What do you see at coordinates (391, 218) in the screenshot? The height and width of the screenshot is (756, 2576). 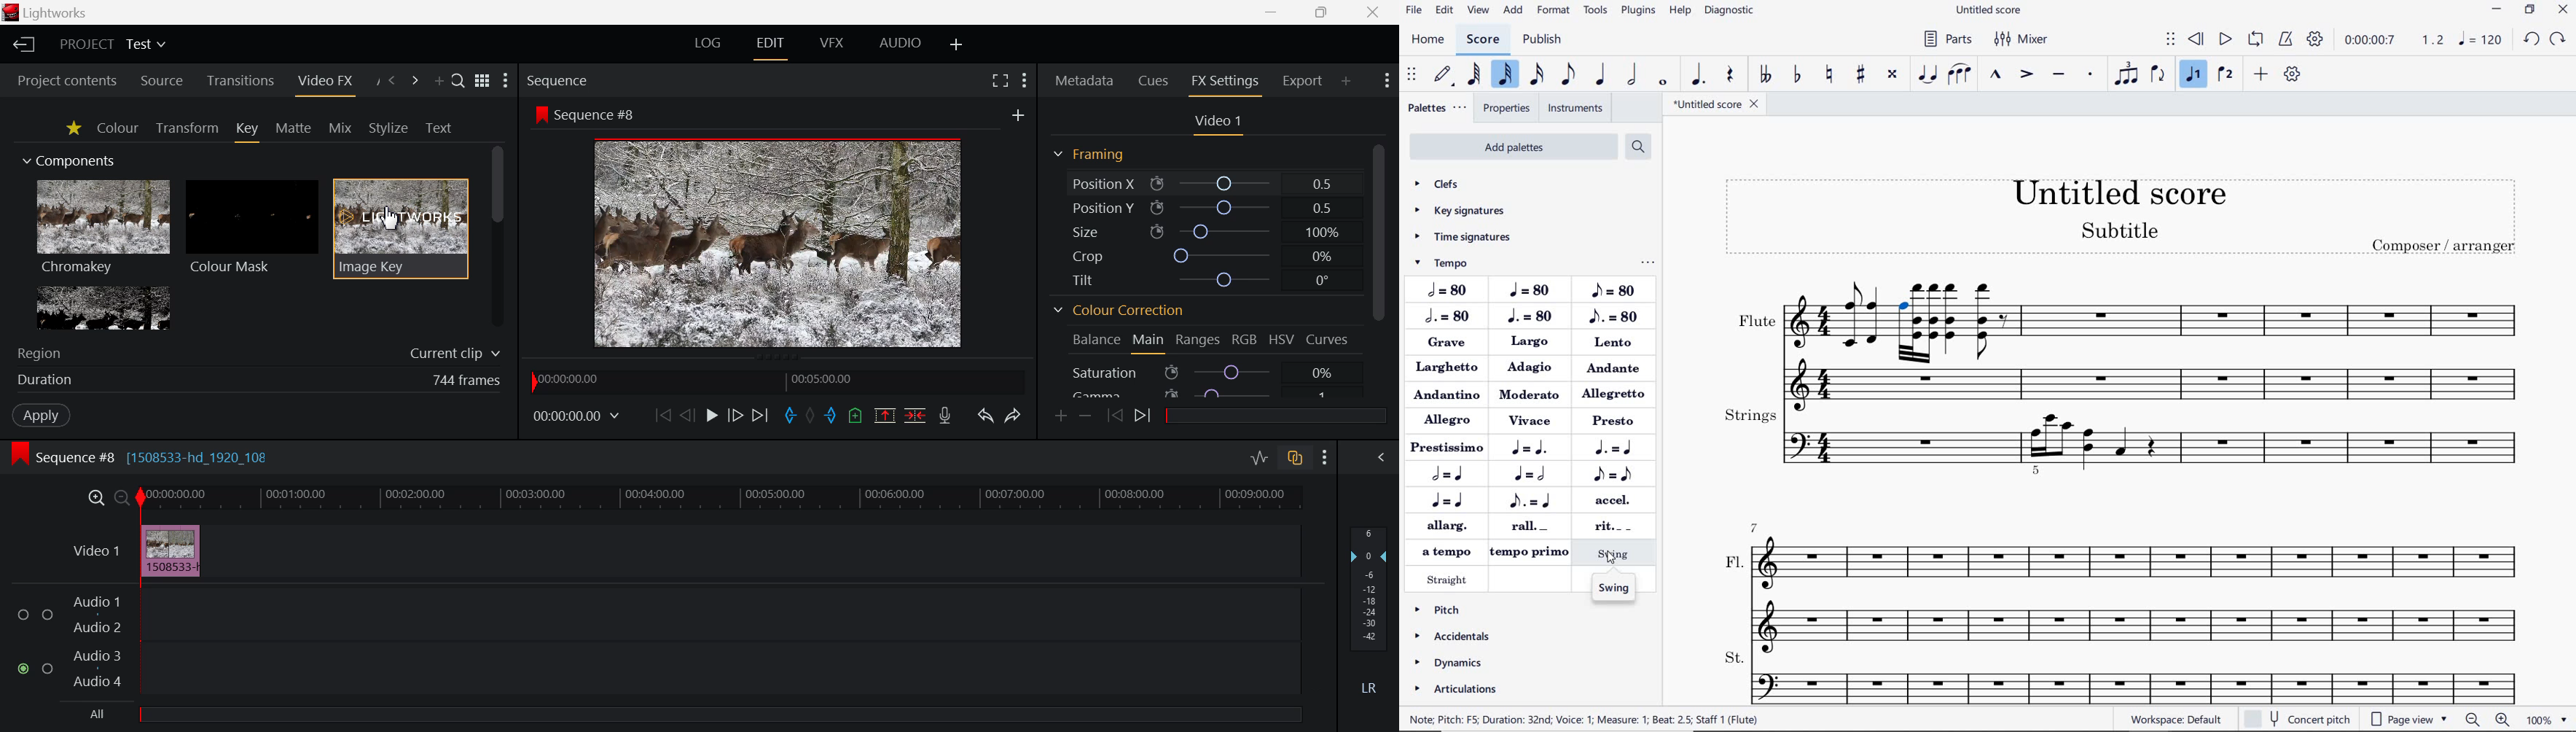 I see `Cursor Position` at bounding box center [391, 218].